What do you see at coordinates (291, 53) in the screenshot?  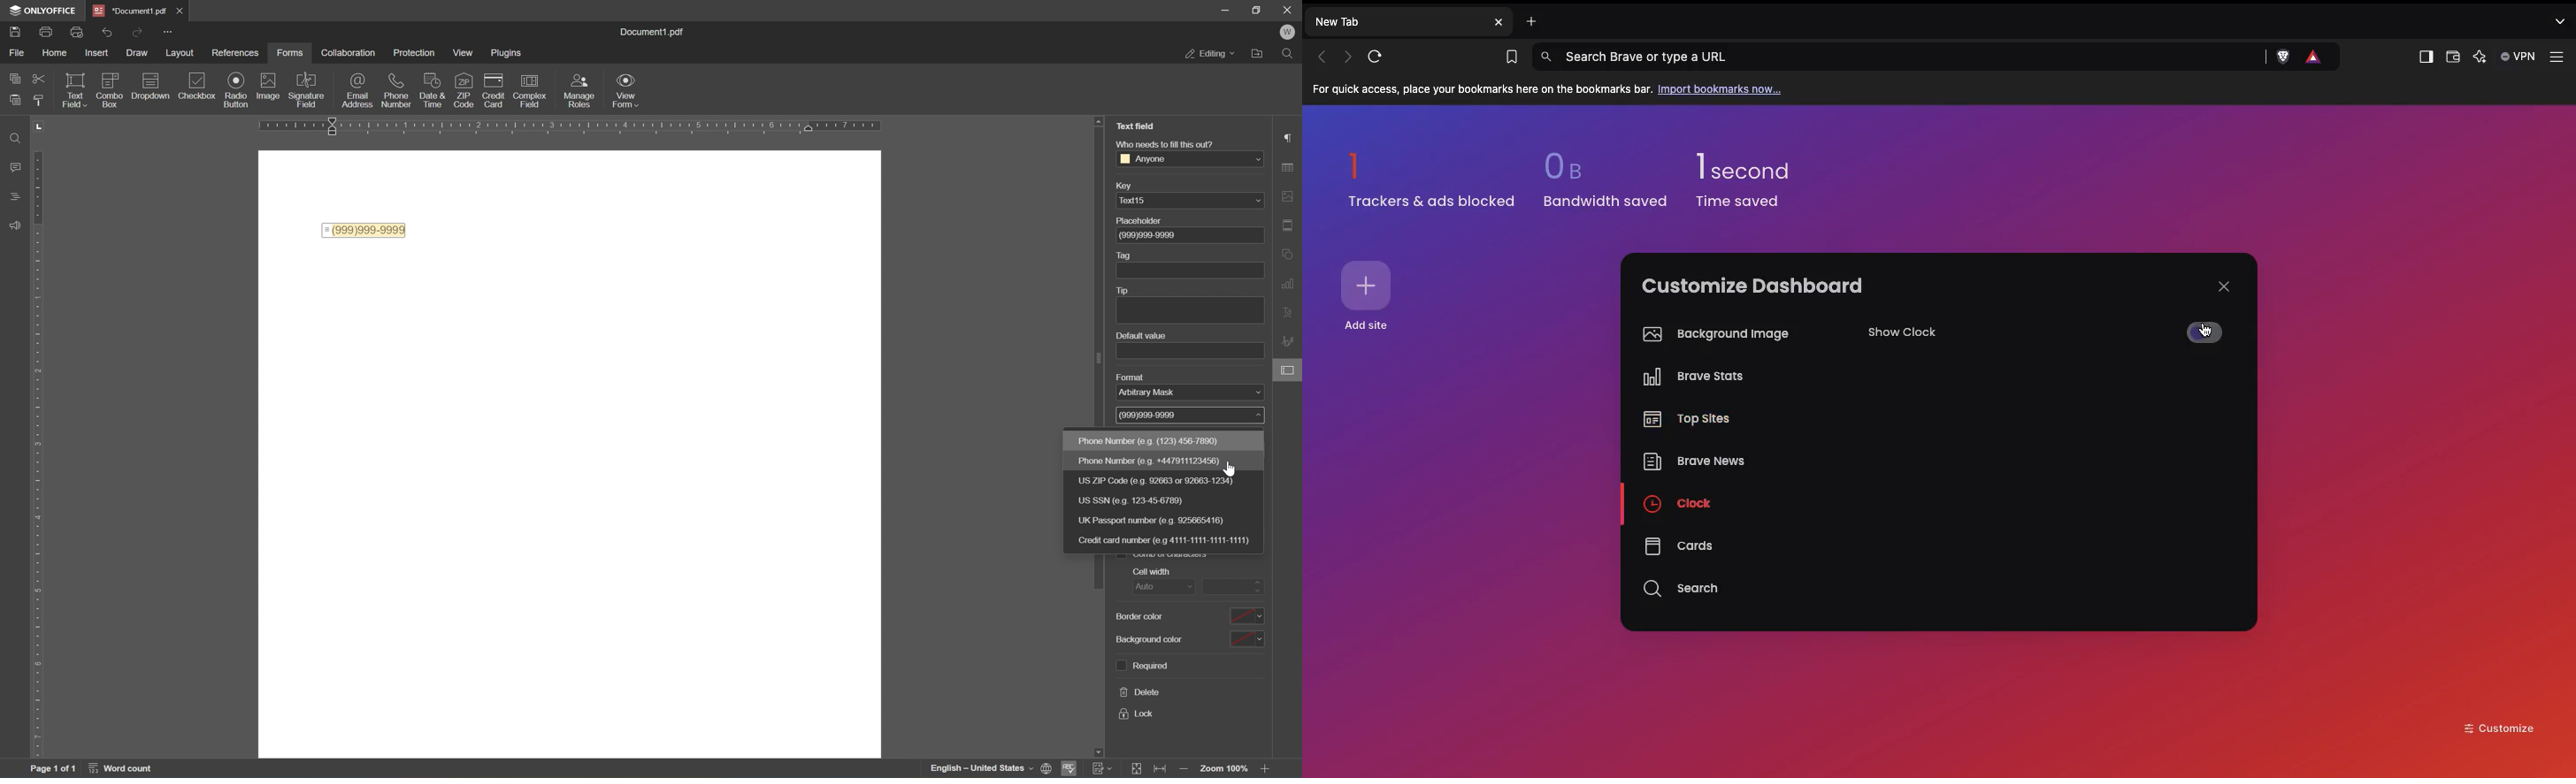 I see `forms` at bounding box center [291, 53].